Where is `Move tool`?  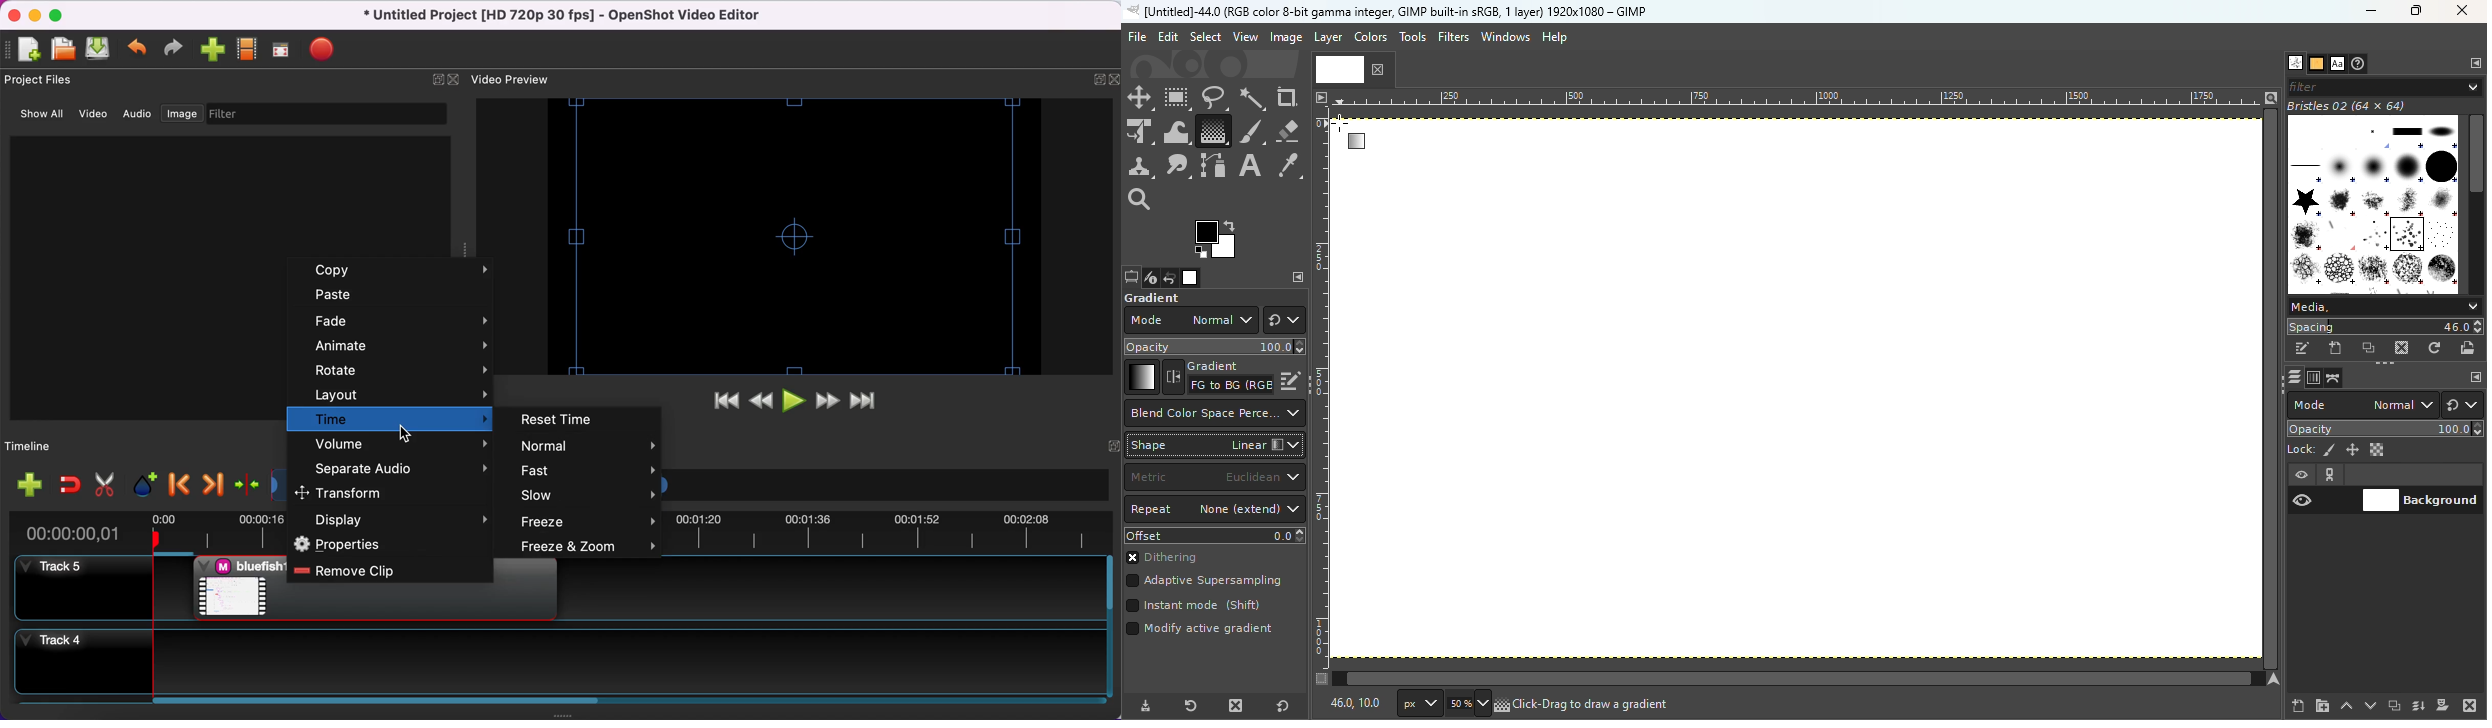
Move tool is located at coordinates (1140, 98).